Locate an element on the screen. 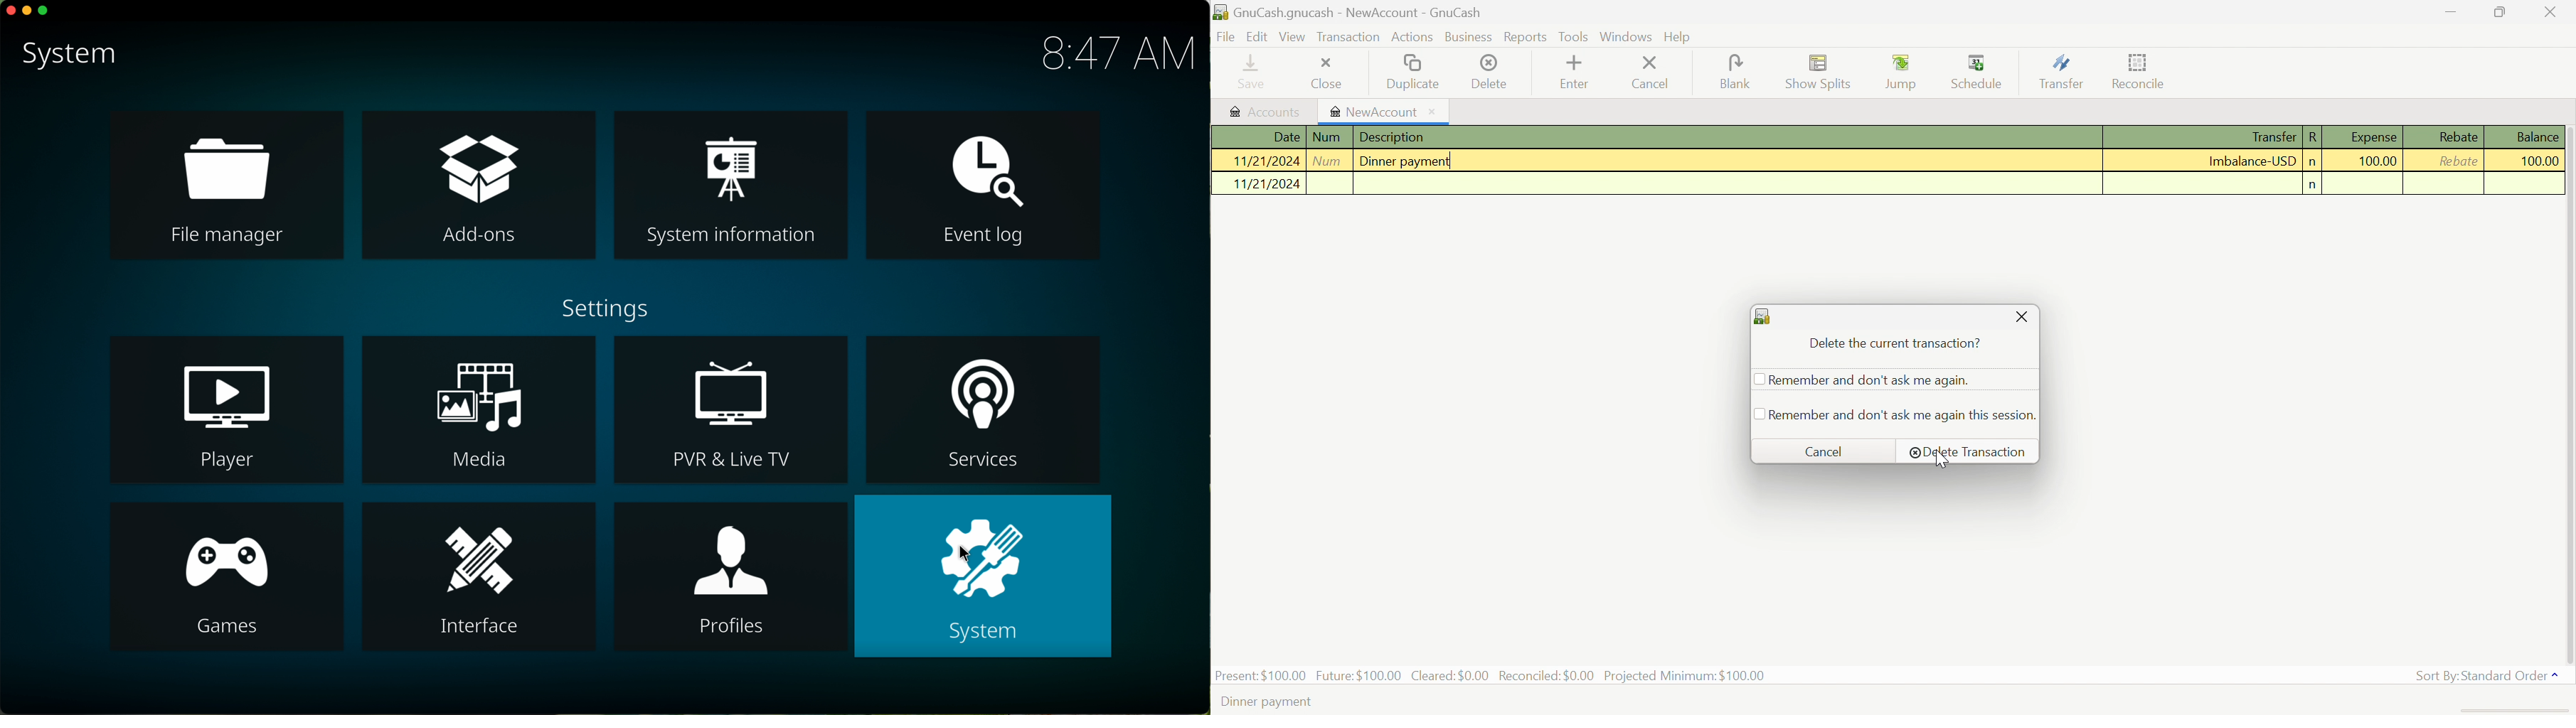 Image resolution: width=2576 pixels, height=728 pixels. event log is located at coordinates (984, 184).